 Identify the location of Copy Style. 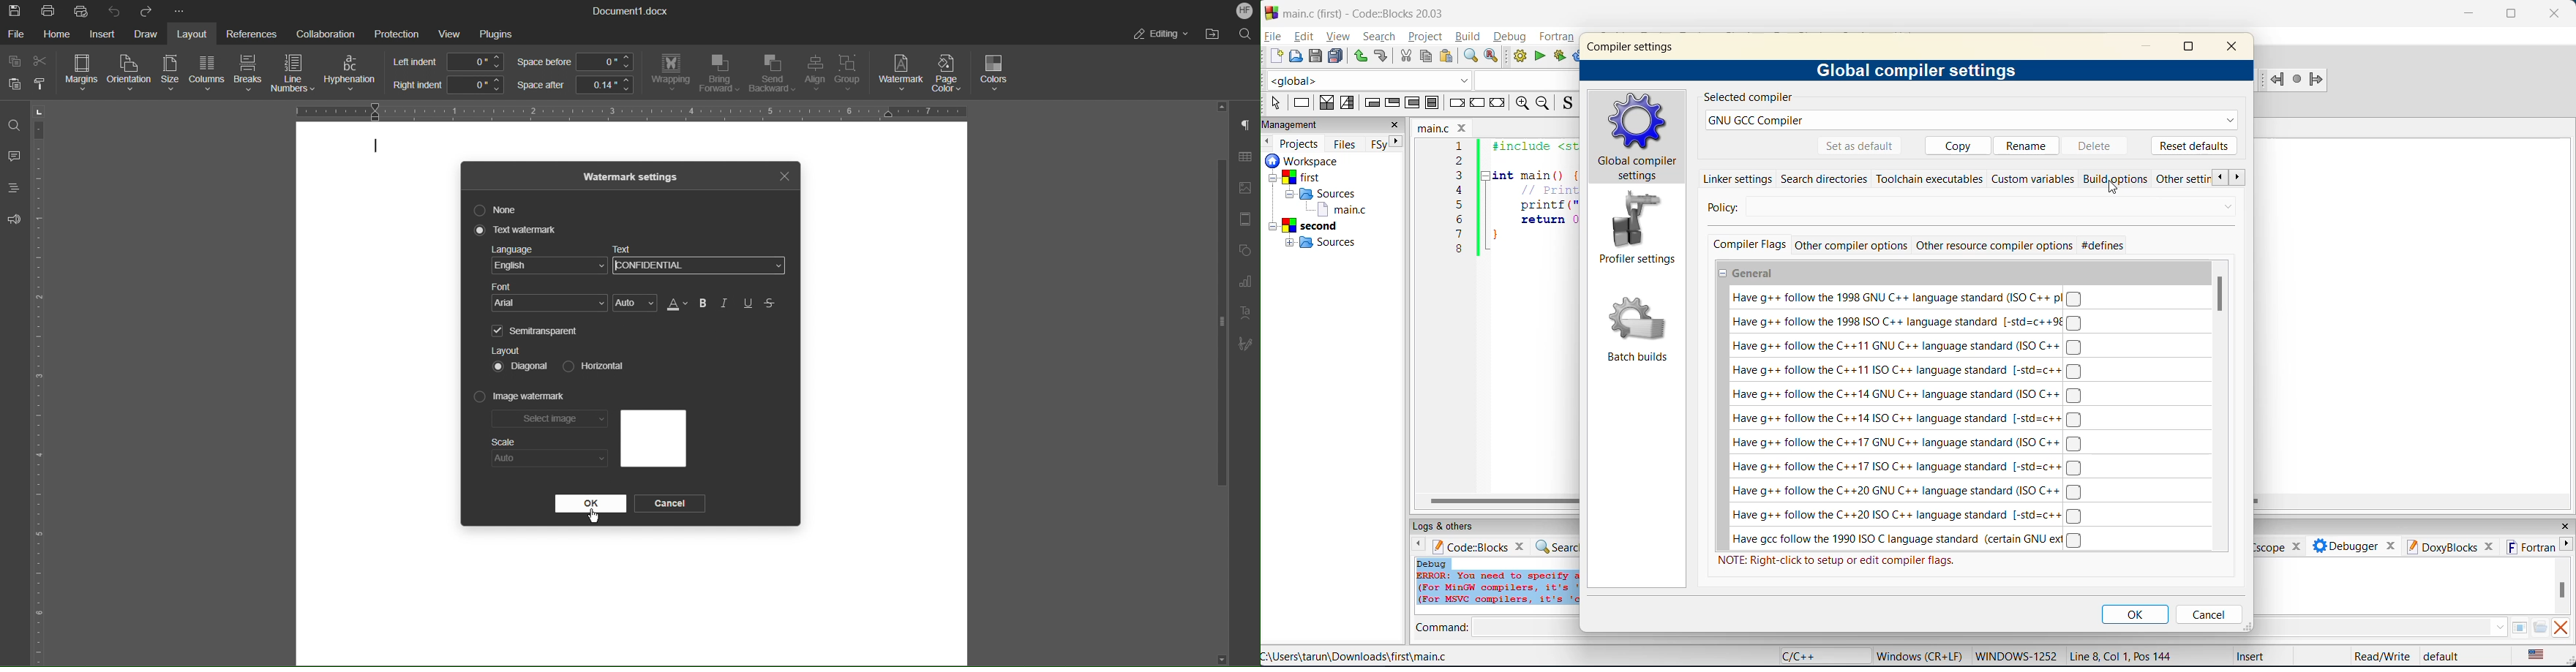
(41, 84).